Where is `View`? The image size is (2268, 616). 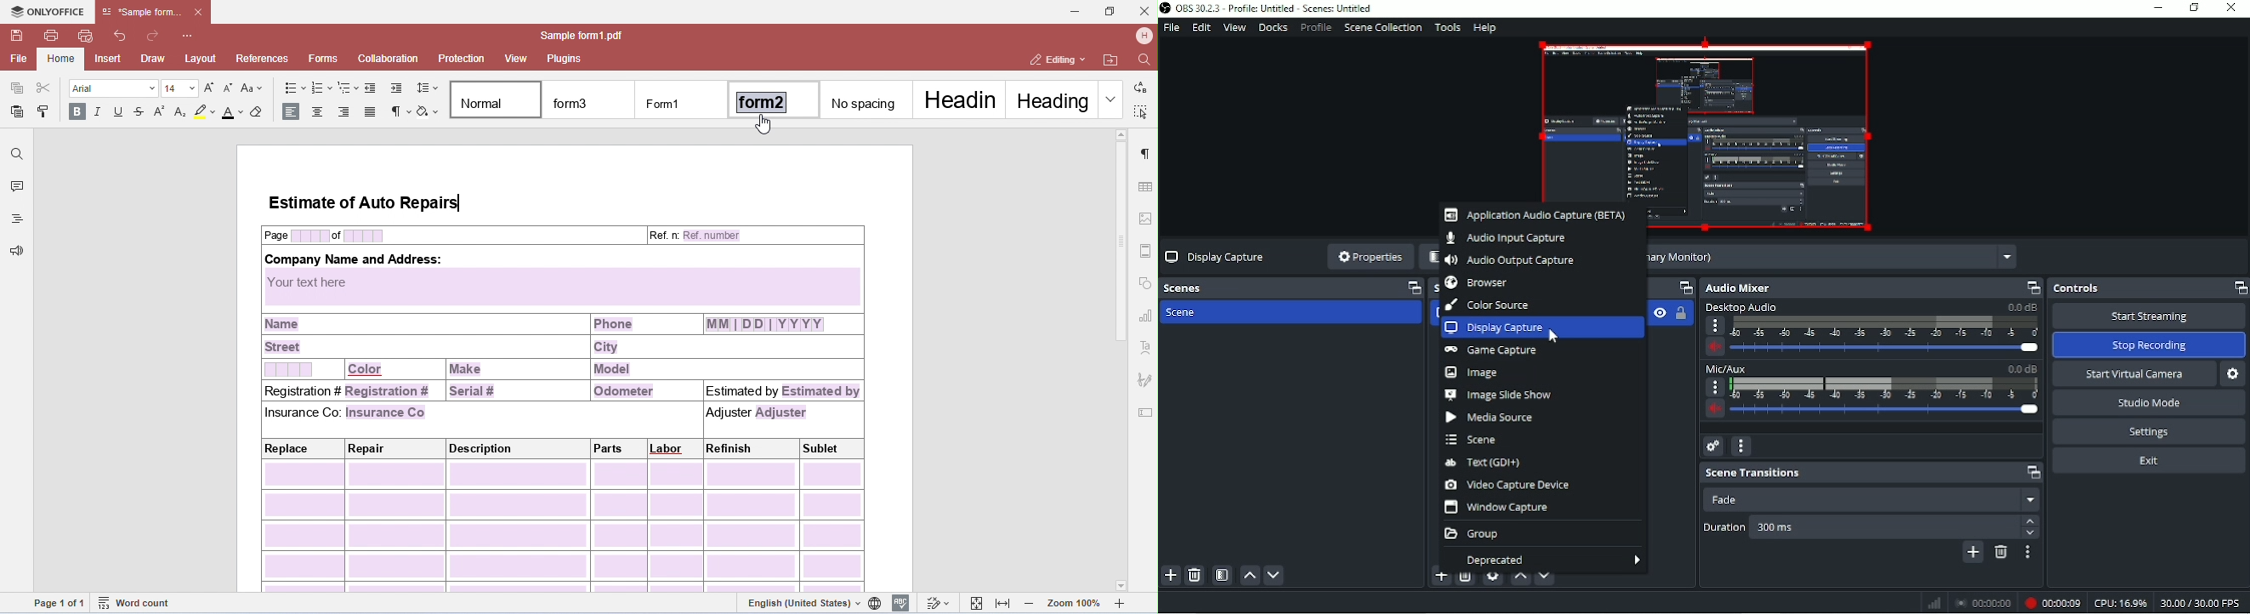 View is located at coordinates (1234, 28).